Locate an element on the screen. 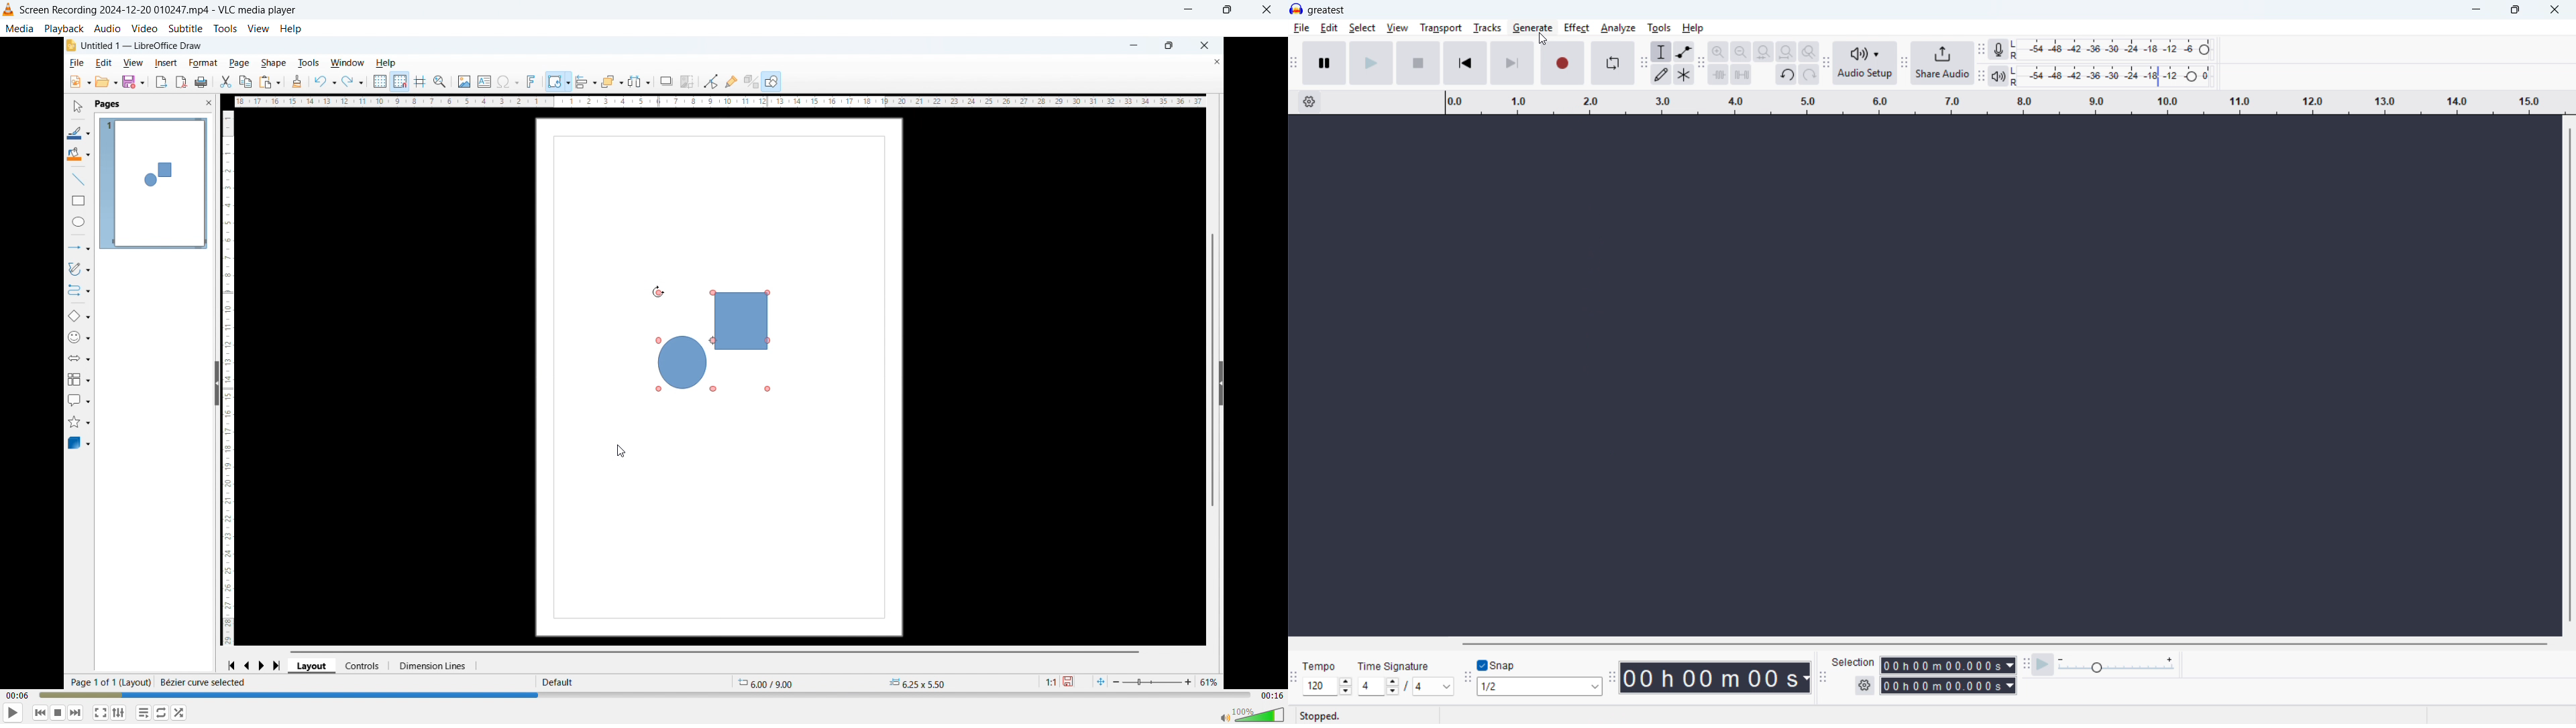 The height and width of the screenshot is (728, 2576). Logo  is located at coordinates (9, 10).